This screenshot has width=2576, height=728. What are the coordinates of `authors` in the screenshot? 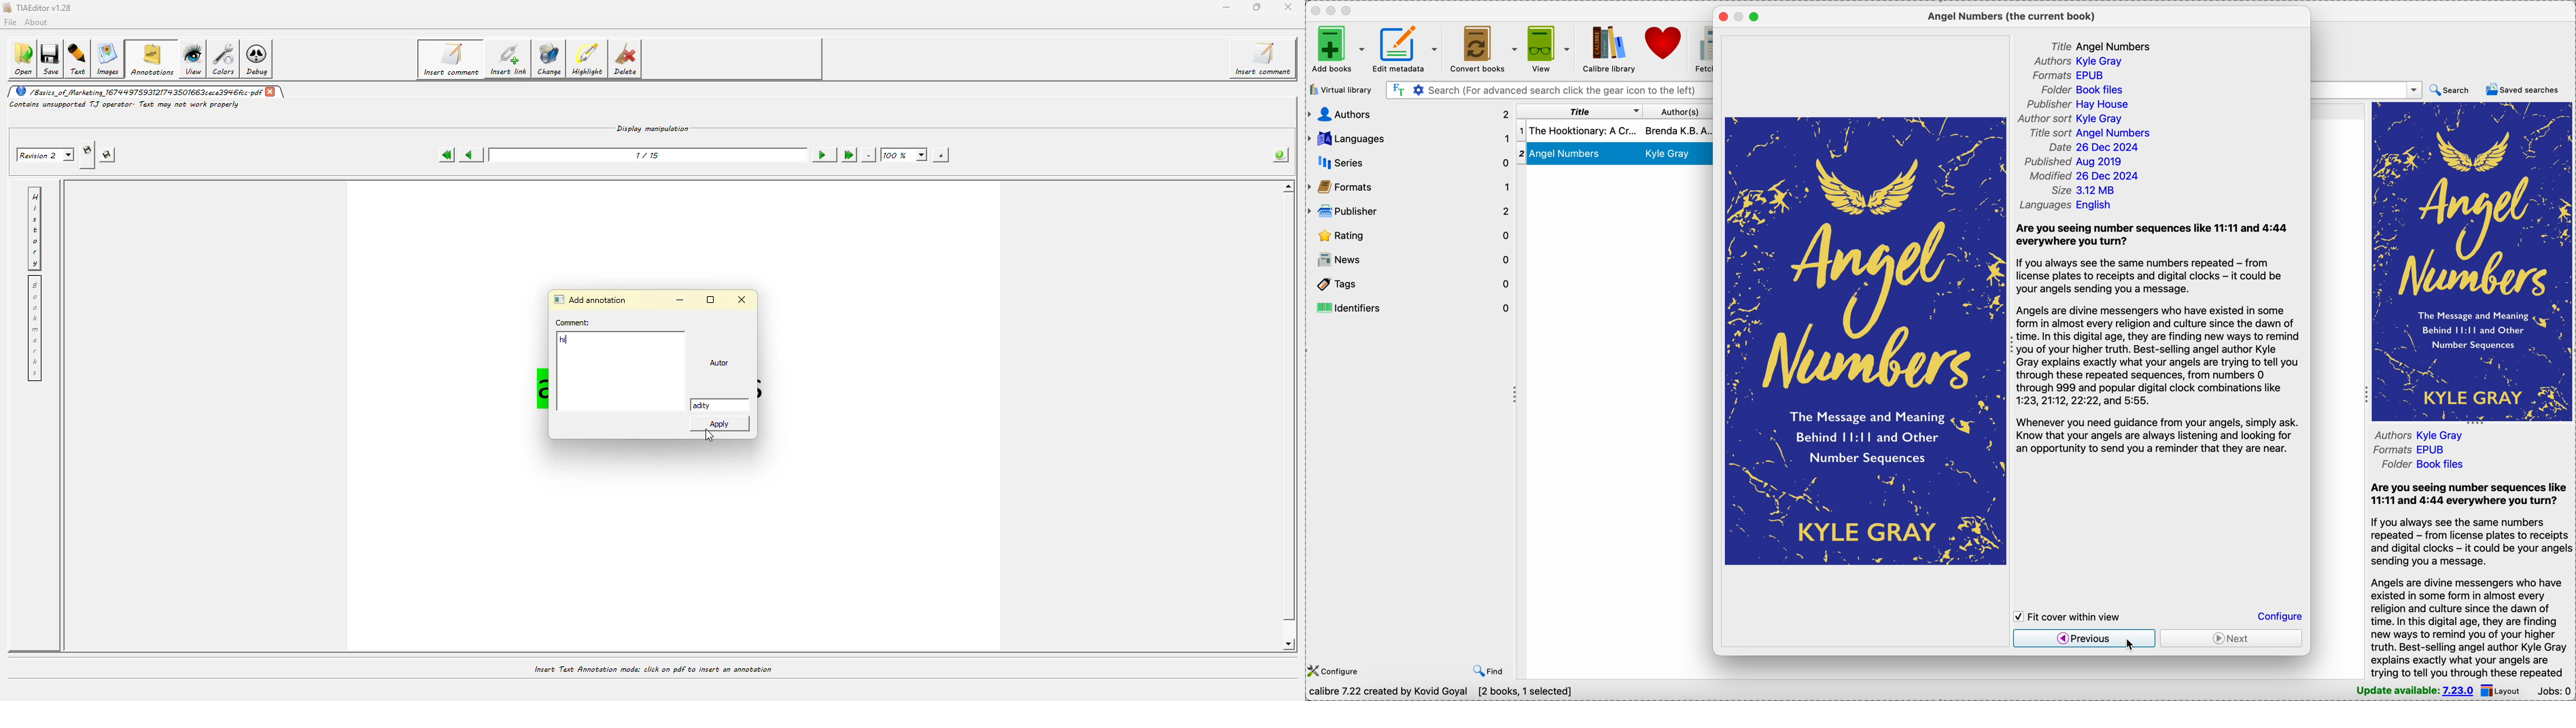 It's located at (2455, 434).